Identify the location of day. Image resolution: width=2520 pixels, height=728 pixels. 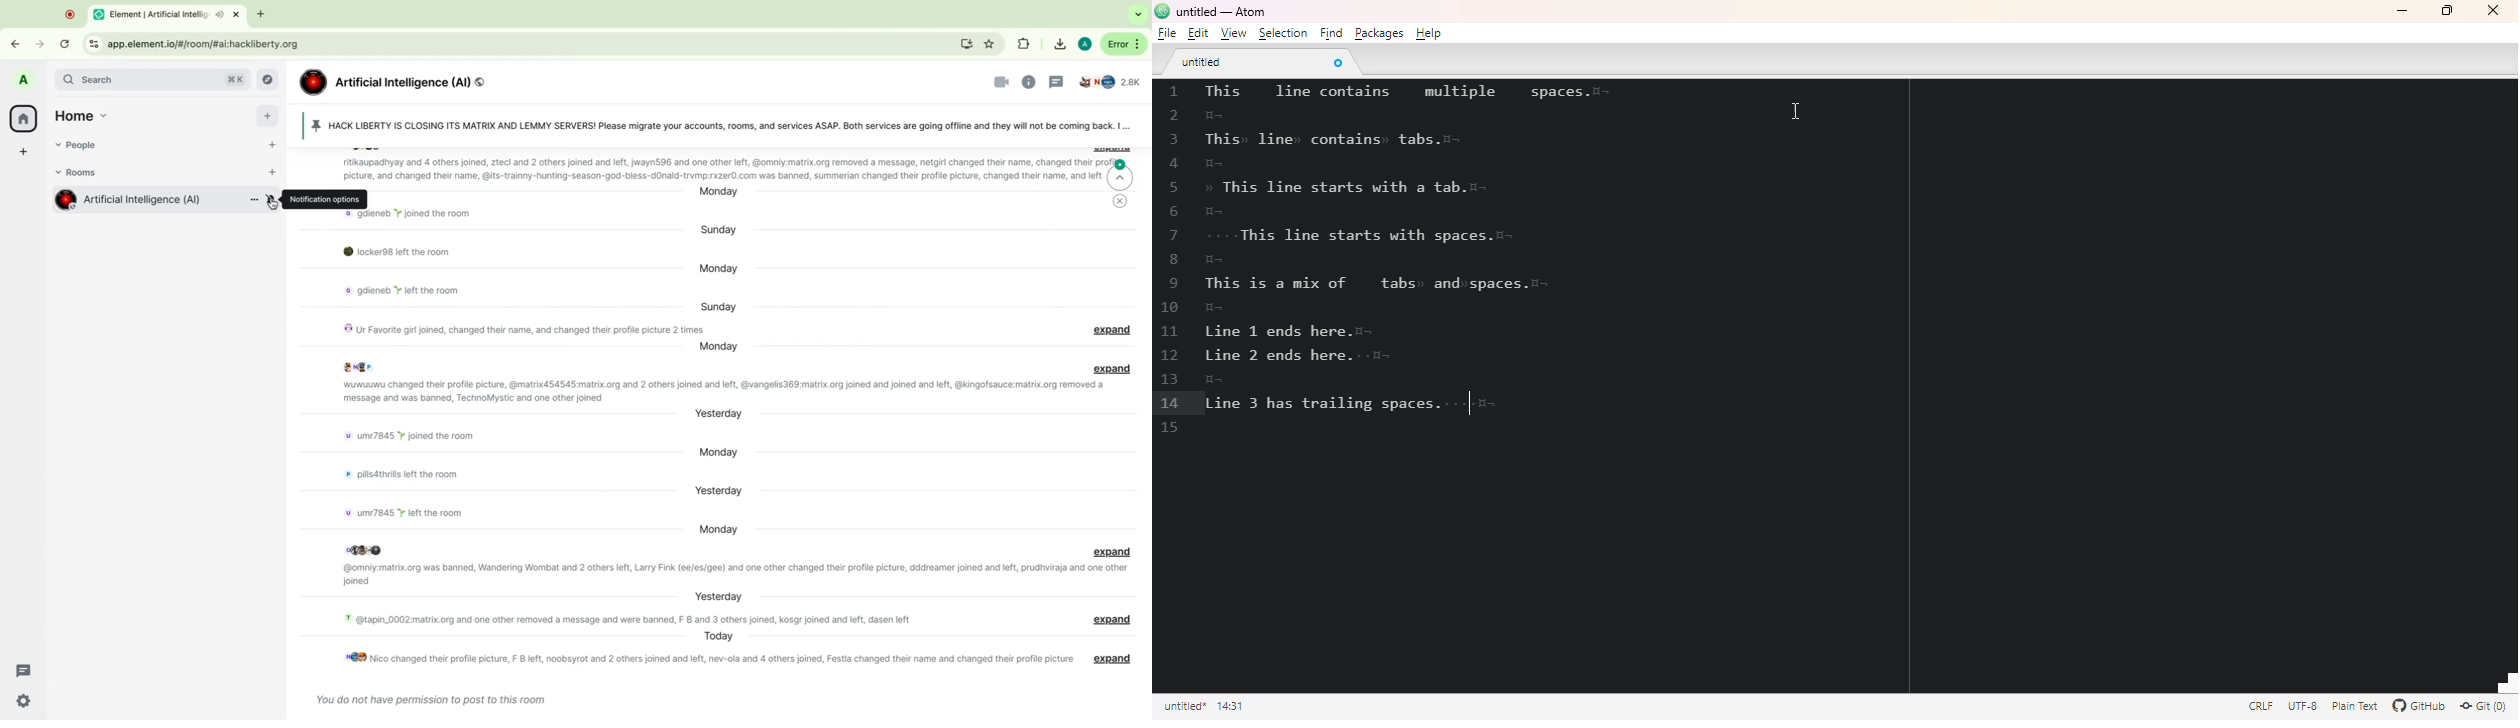
(723, 229).